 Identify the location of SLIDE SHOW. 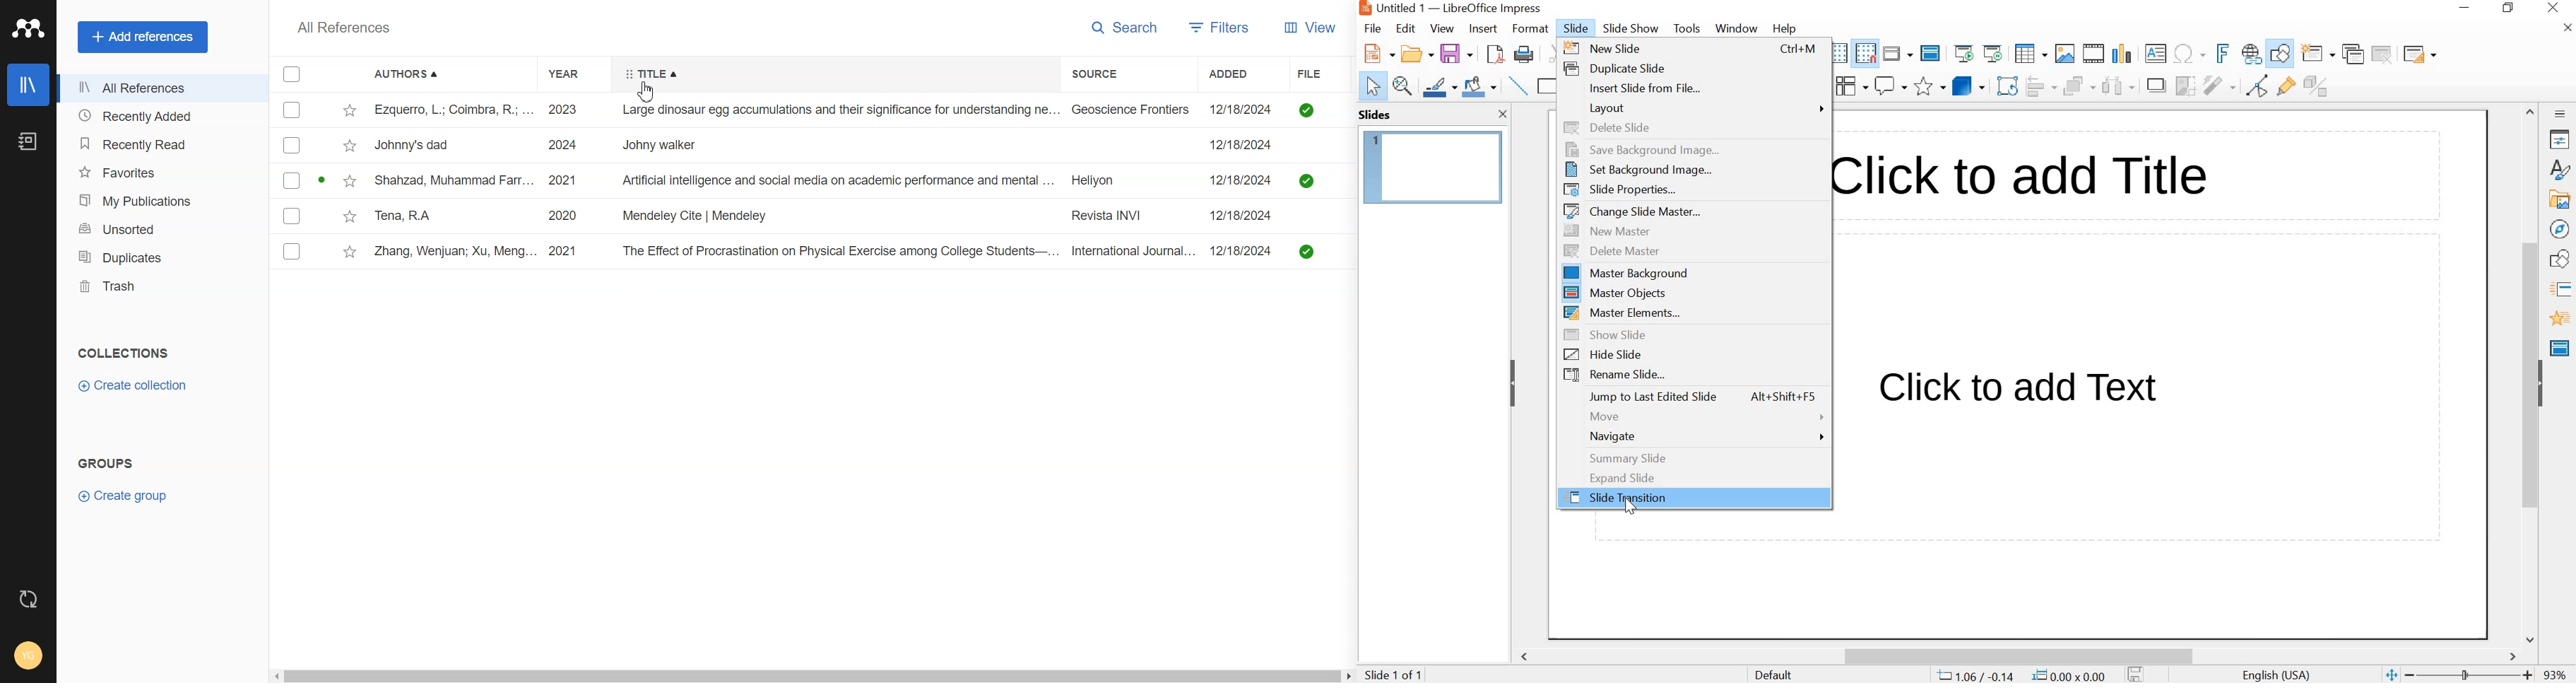
(1630, 29).